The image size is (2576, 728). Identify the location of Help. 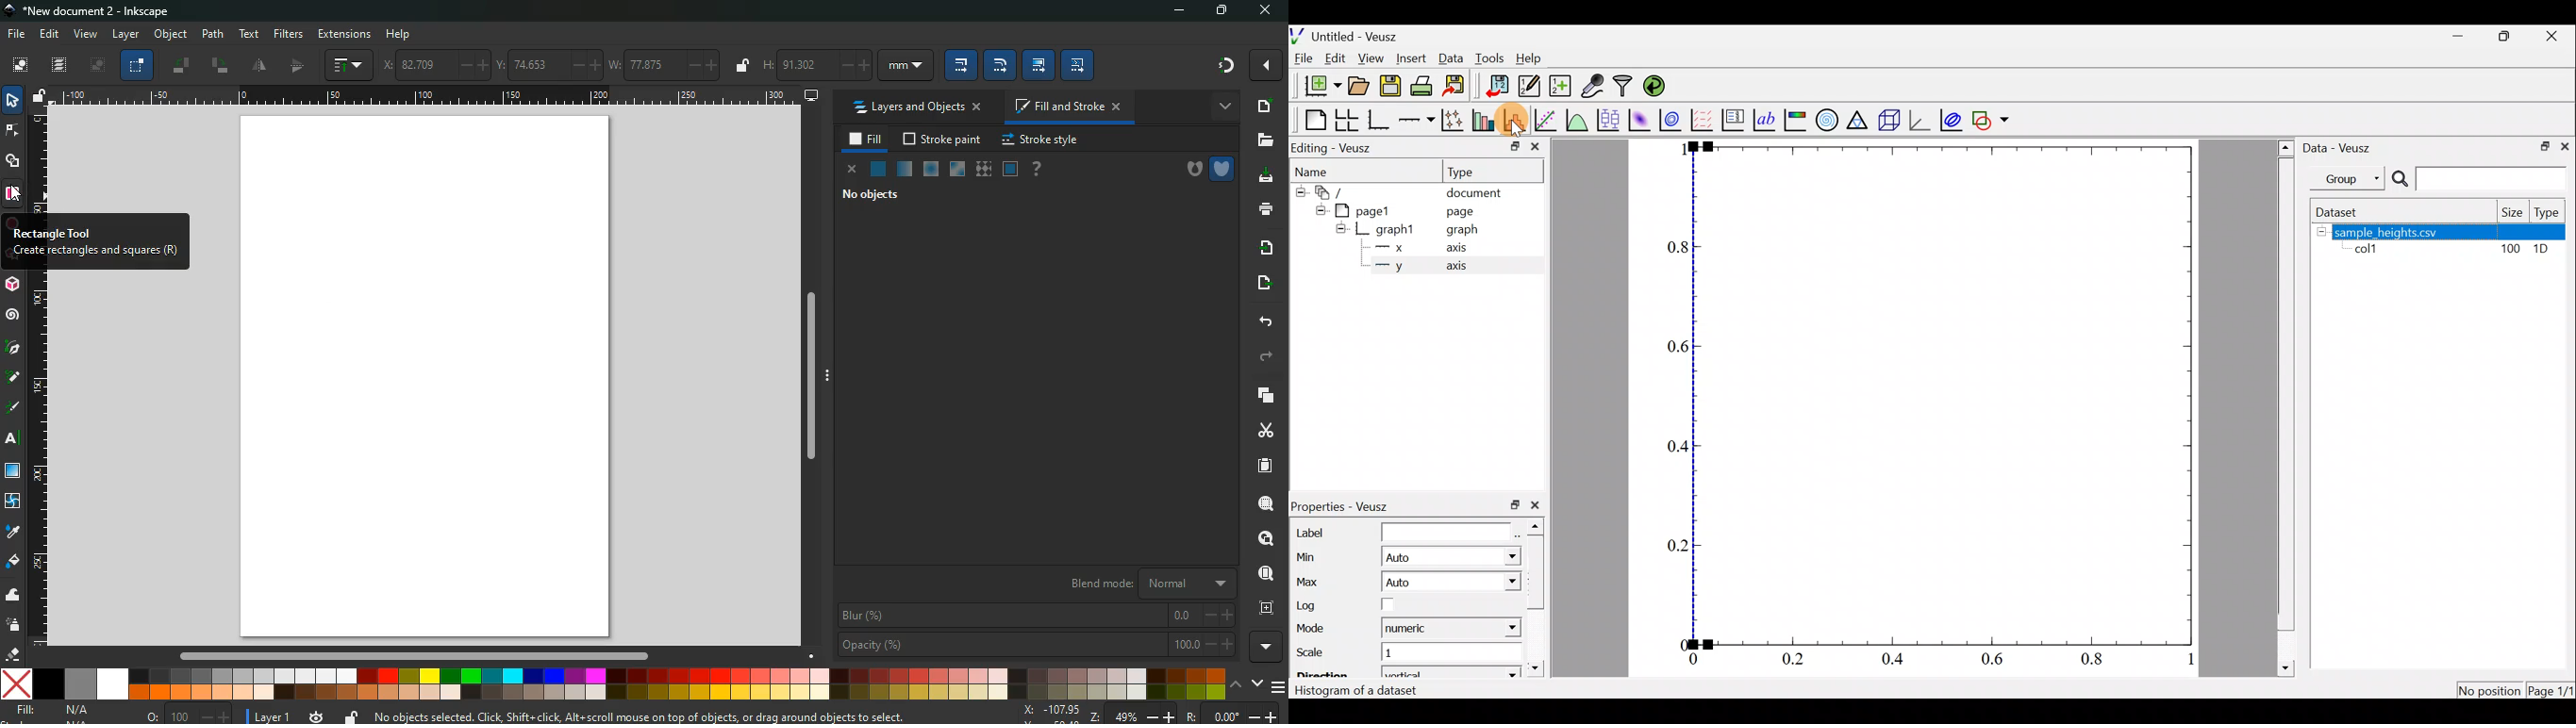
(1533, 61).